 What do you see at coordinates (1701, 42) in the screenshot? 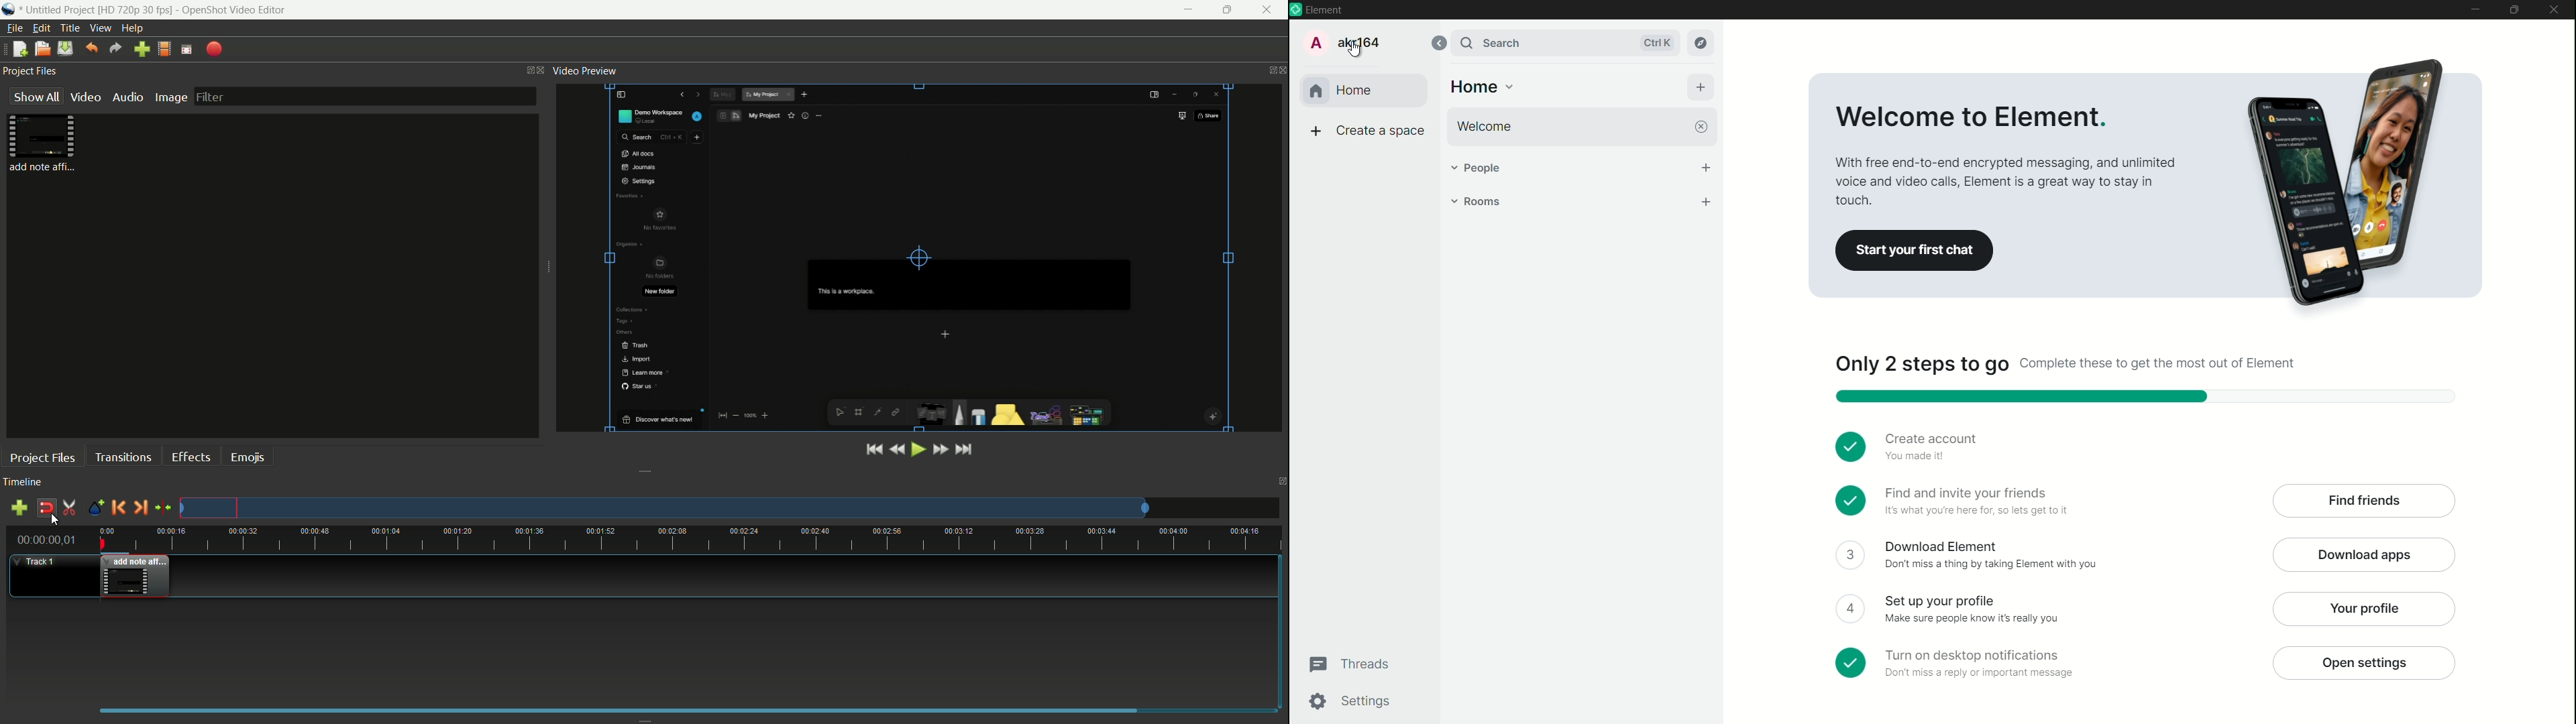
I see `explore rooms` at bounding box center [1701, 42].